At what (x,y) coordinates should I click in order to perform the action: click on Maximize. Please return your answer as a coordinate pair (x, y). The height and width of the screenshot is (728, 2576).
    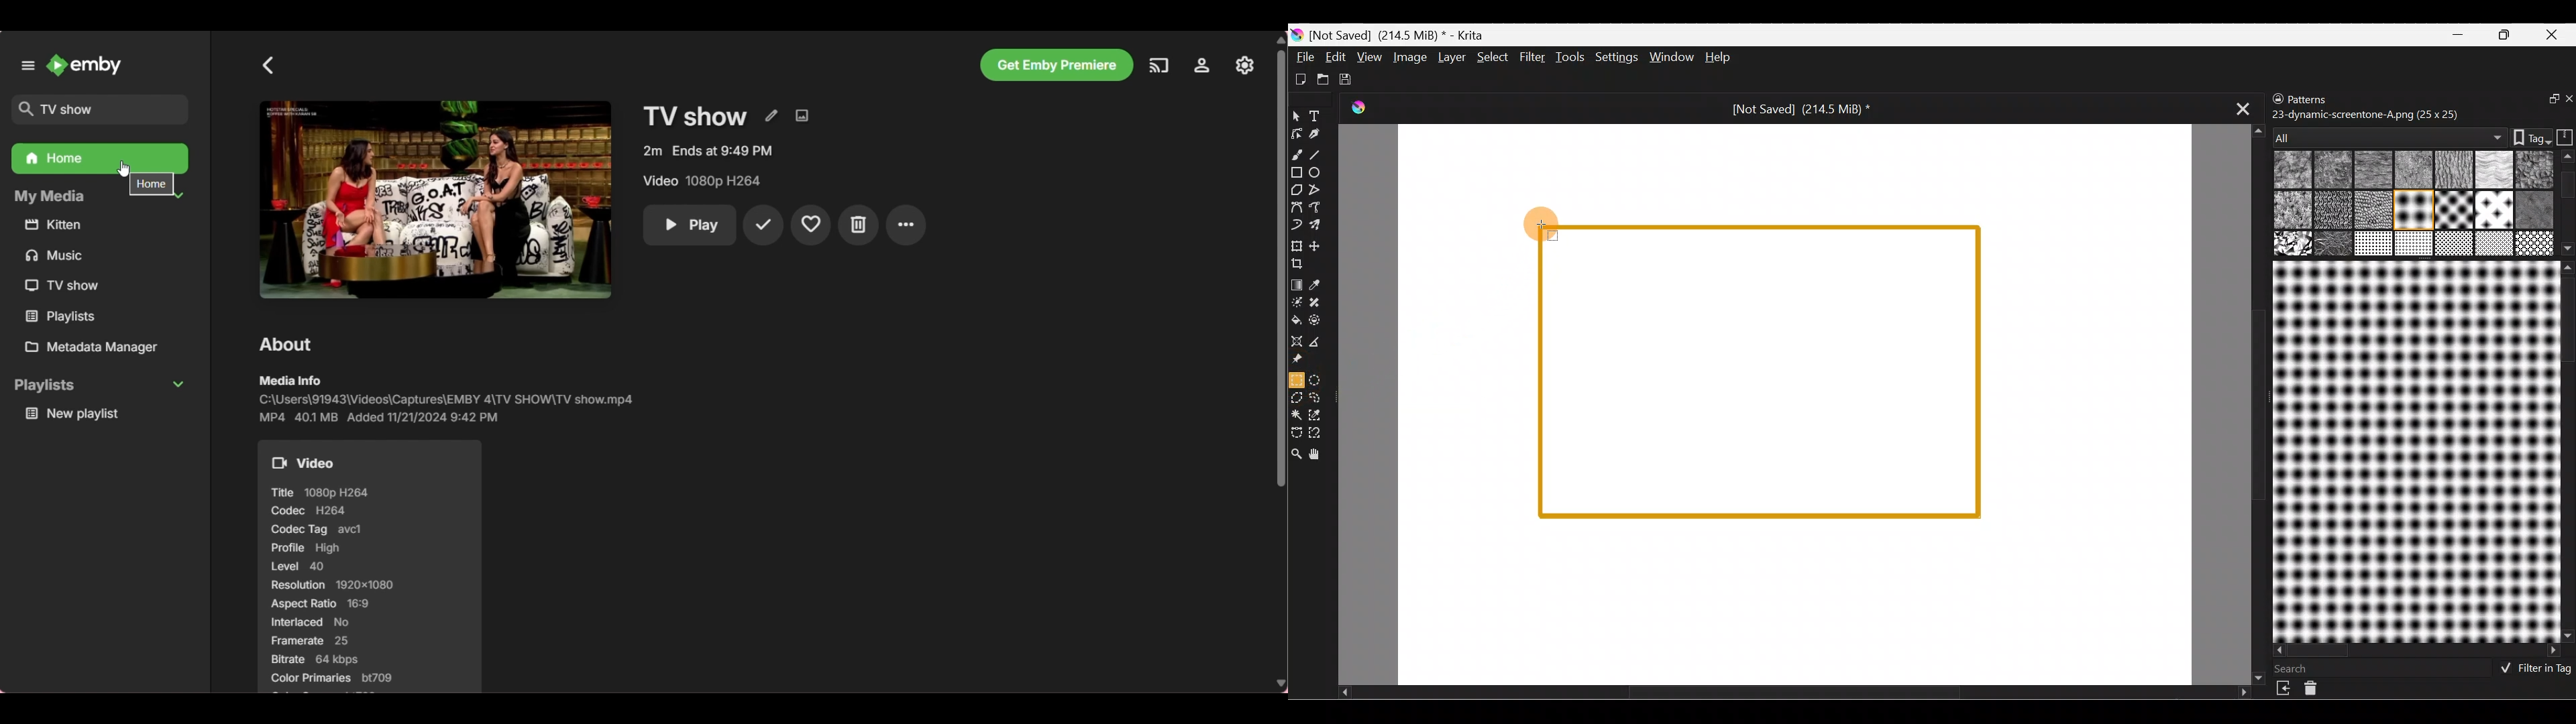
    Looking at the image, I should click on (2508, 35).